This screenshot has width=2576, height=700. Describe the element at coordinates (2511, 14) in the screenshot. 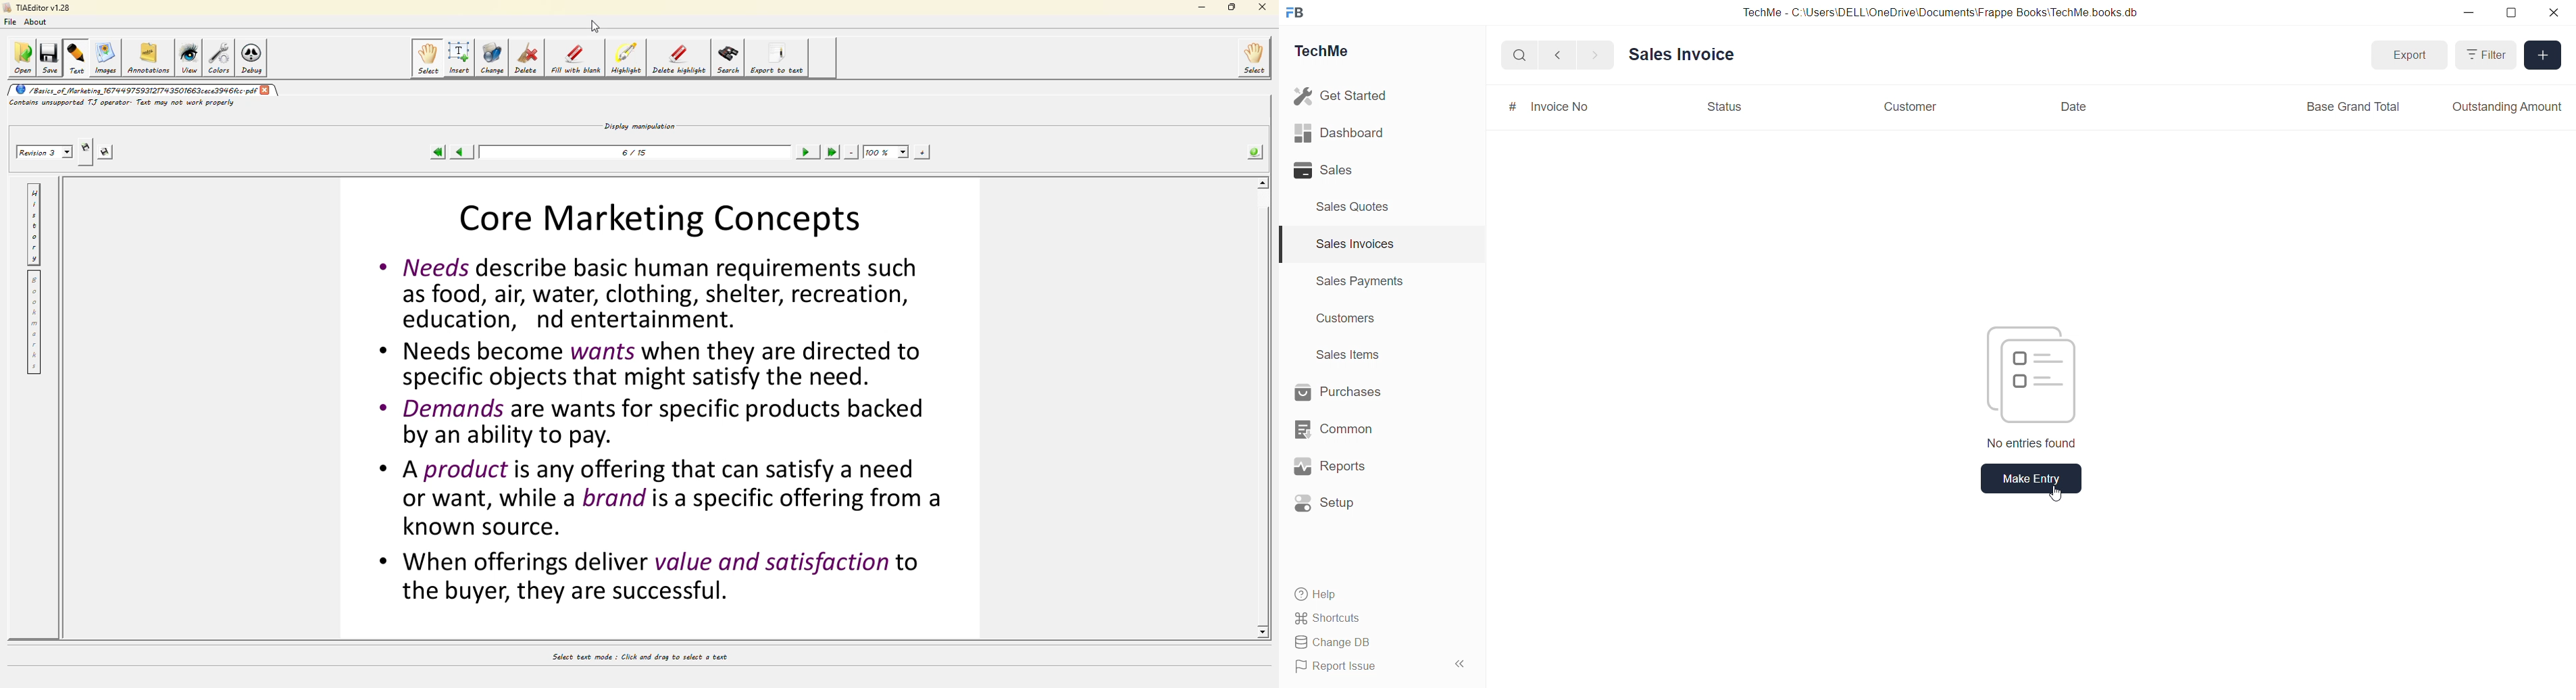

I see `resize` at that location.